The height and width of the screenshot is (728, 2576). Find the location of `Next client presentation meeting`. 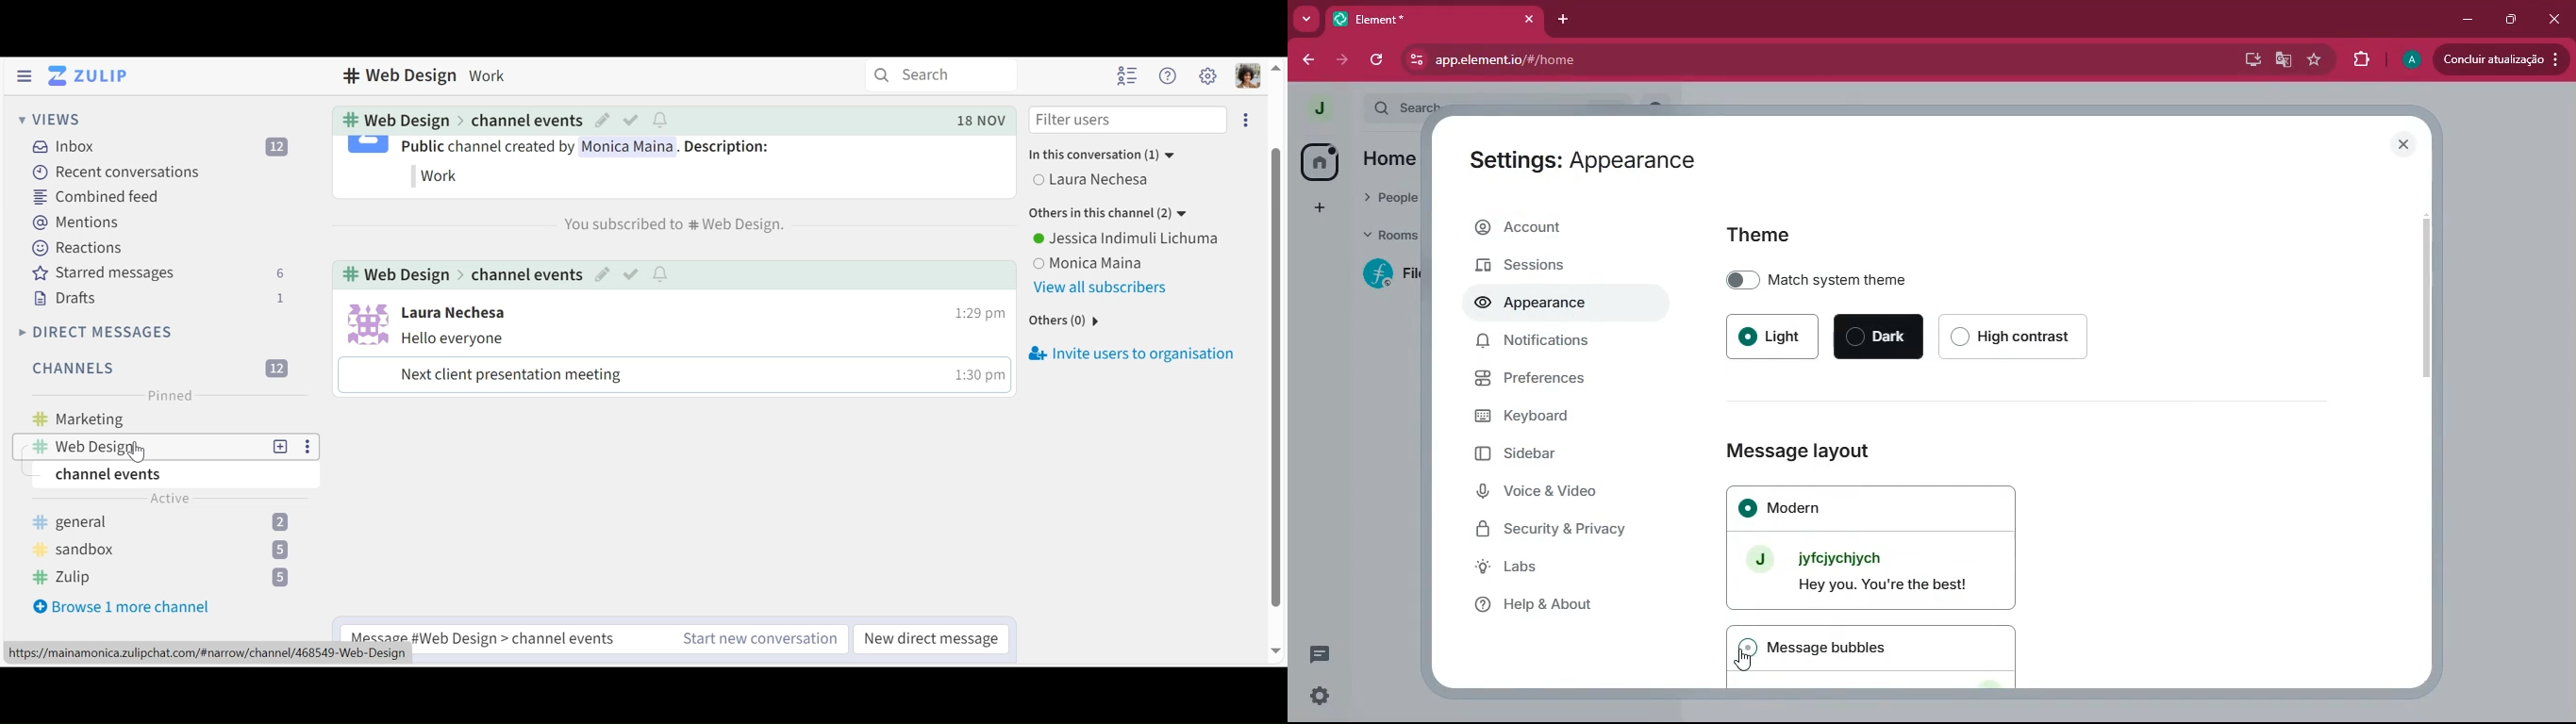

Next client presentation meeting is located at coordinates (511, 376).